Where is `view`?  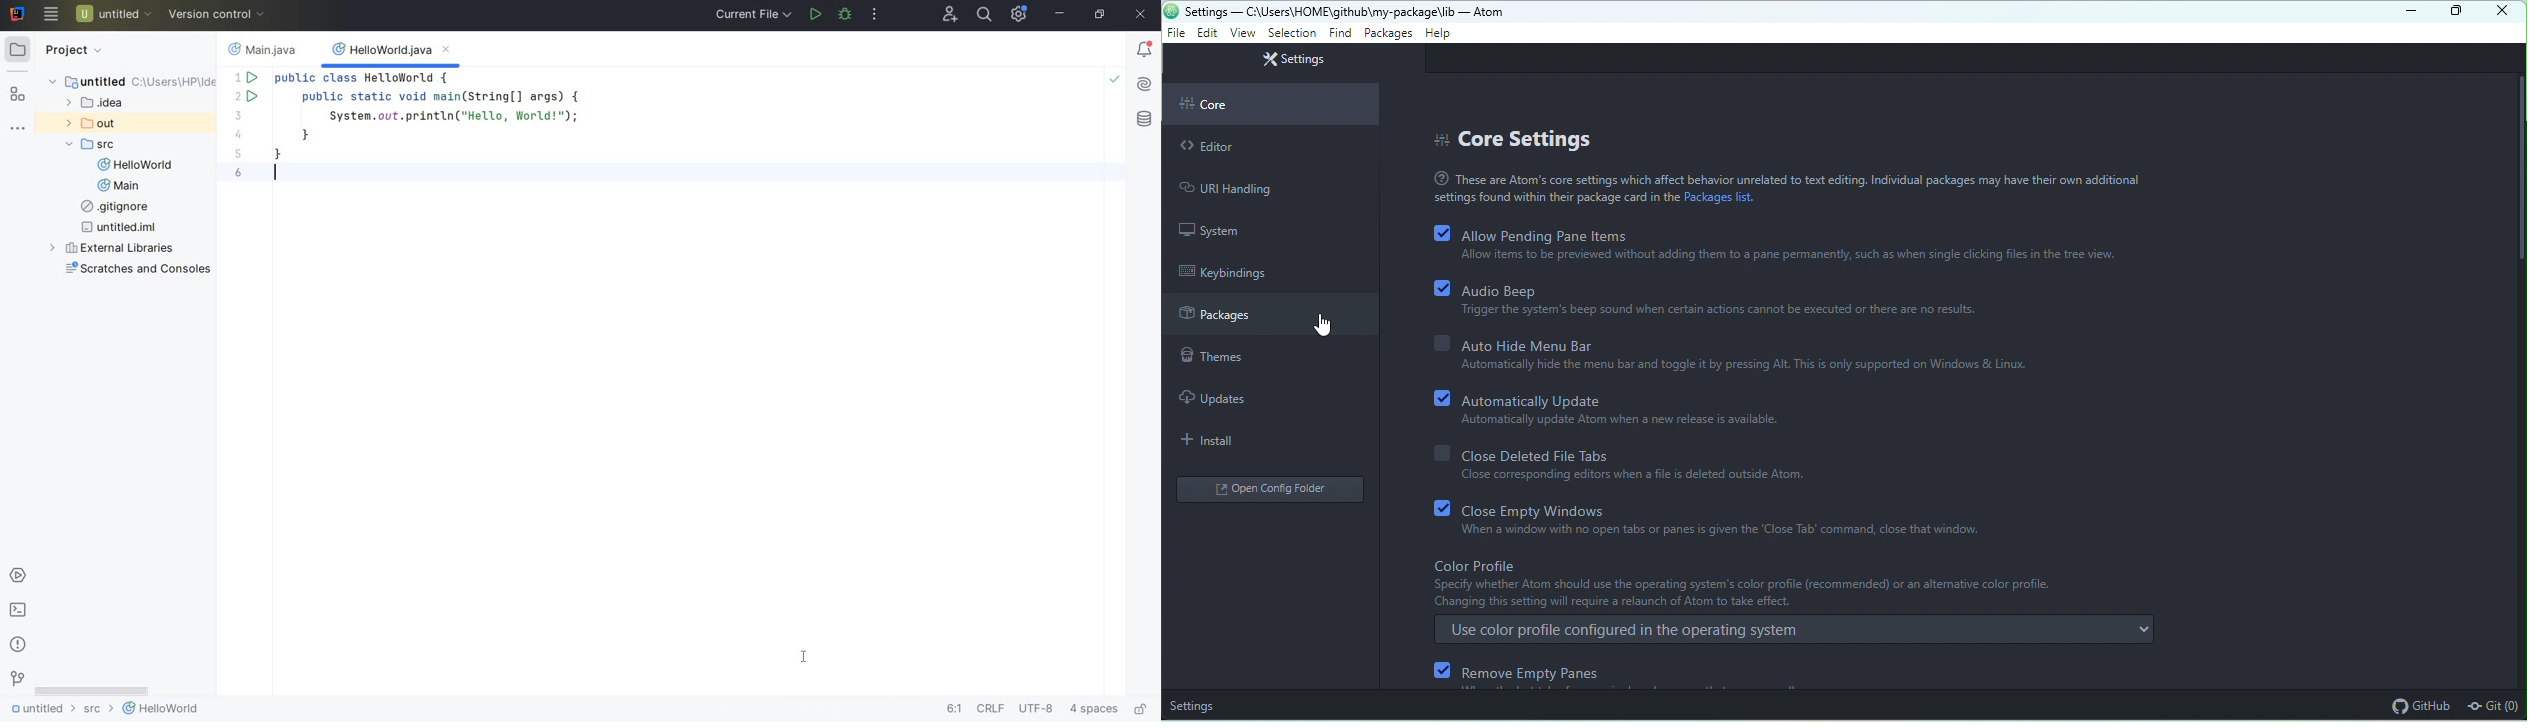 view is located at coordinates (1240, 33).